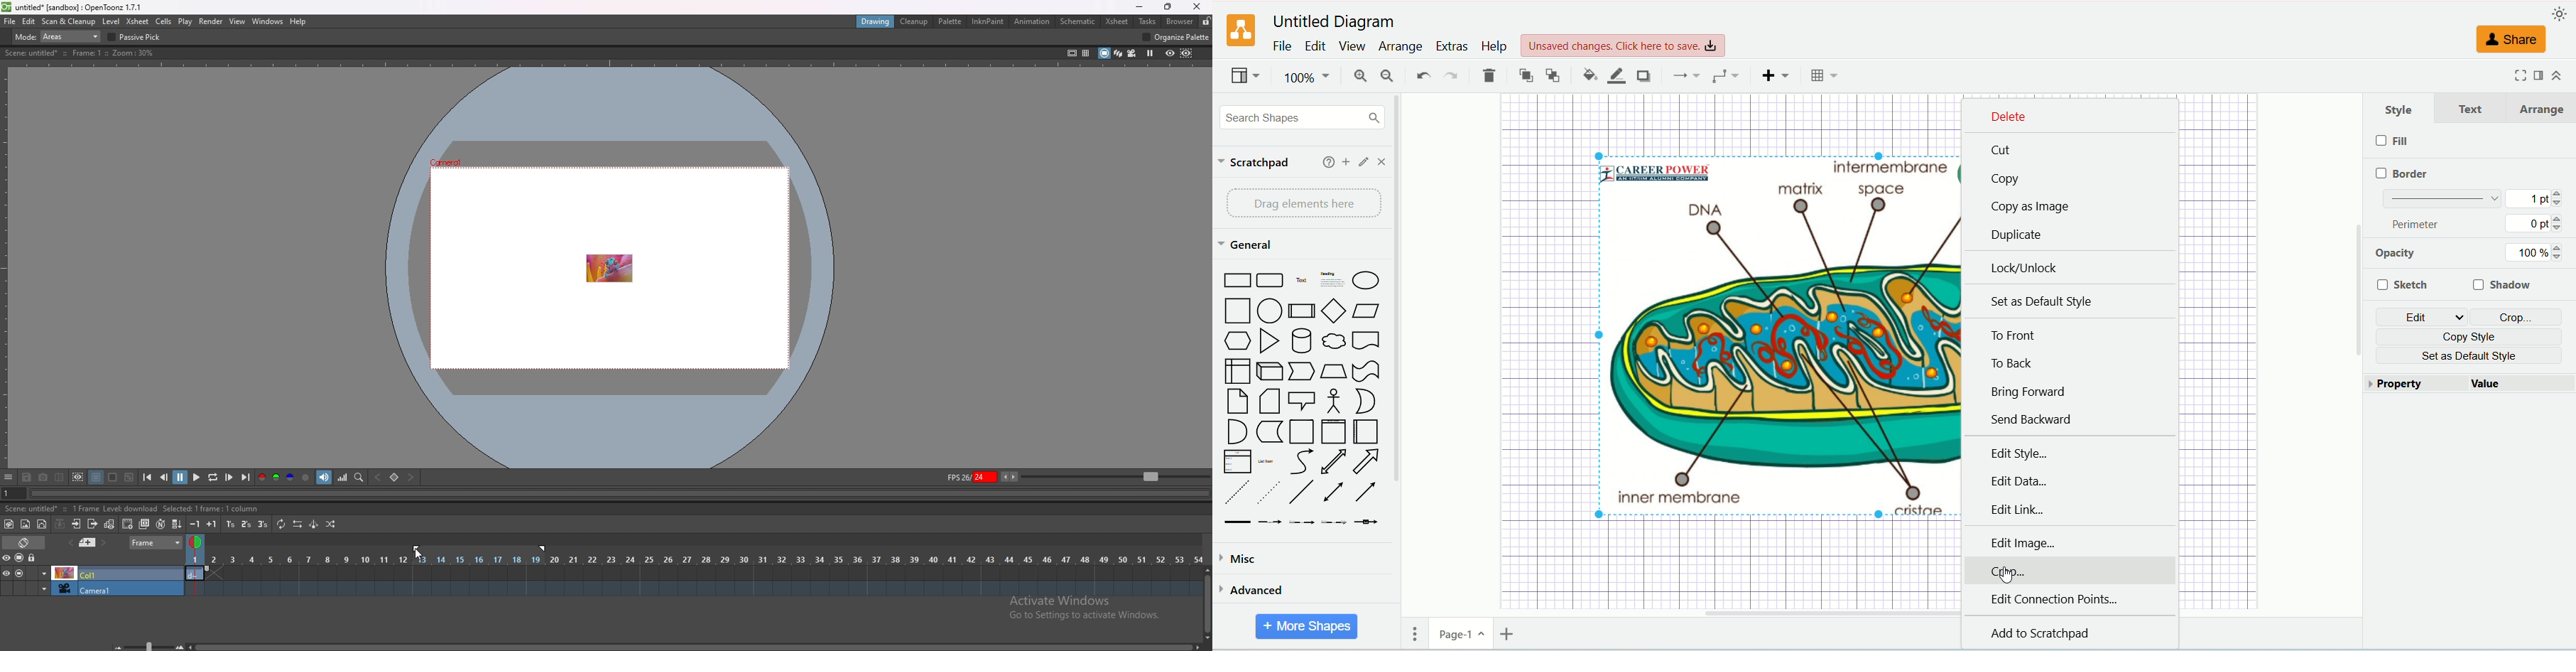 The height and width of the screenshot is (672, 2576). Describe the element at coordinates (2010, 365) in the screenshot. I see `to back` at that location.